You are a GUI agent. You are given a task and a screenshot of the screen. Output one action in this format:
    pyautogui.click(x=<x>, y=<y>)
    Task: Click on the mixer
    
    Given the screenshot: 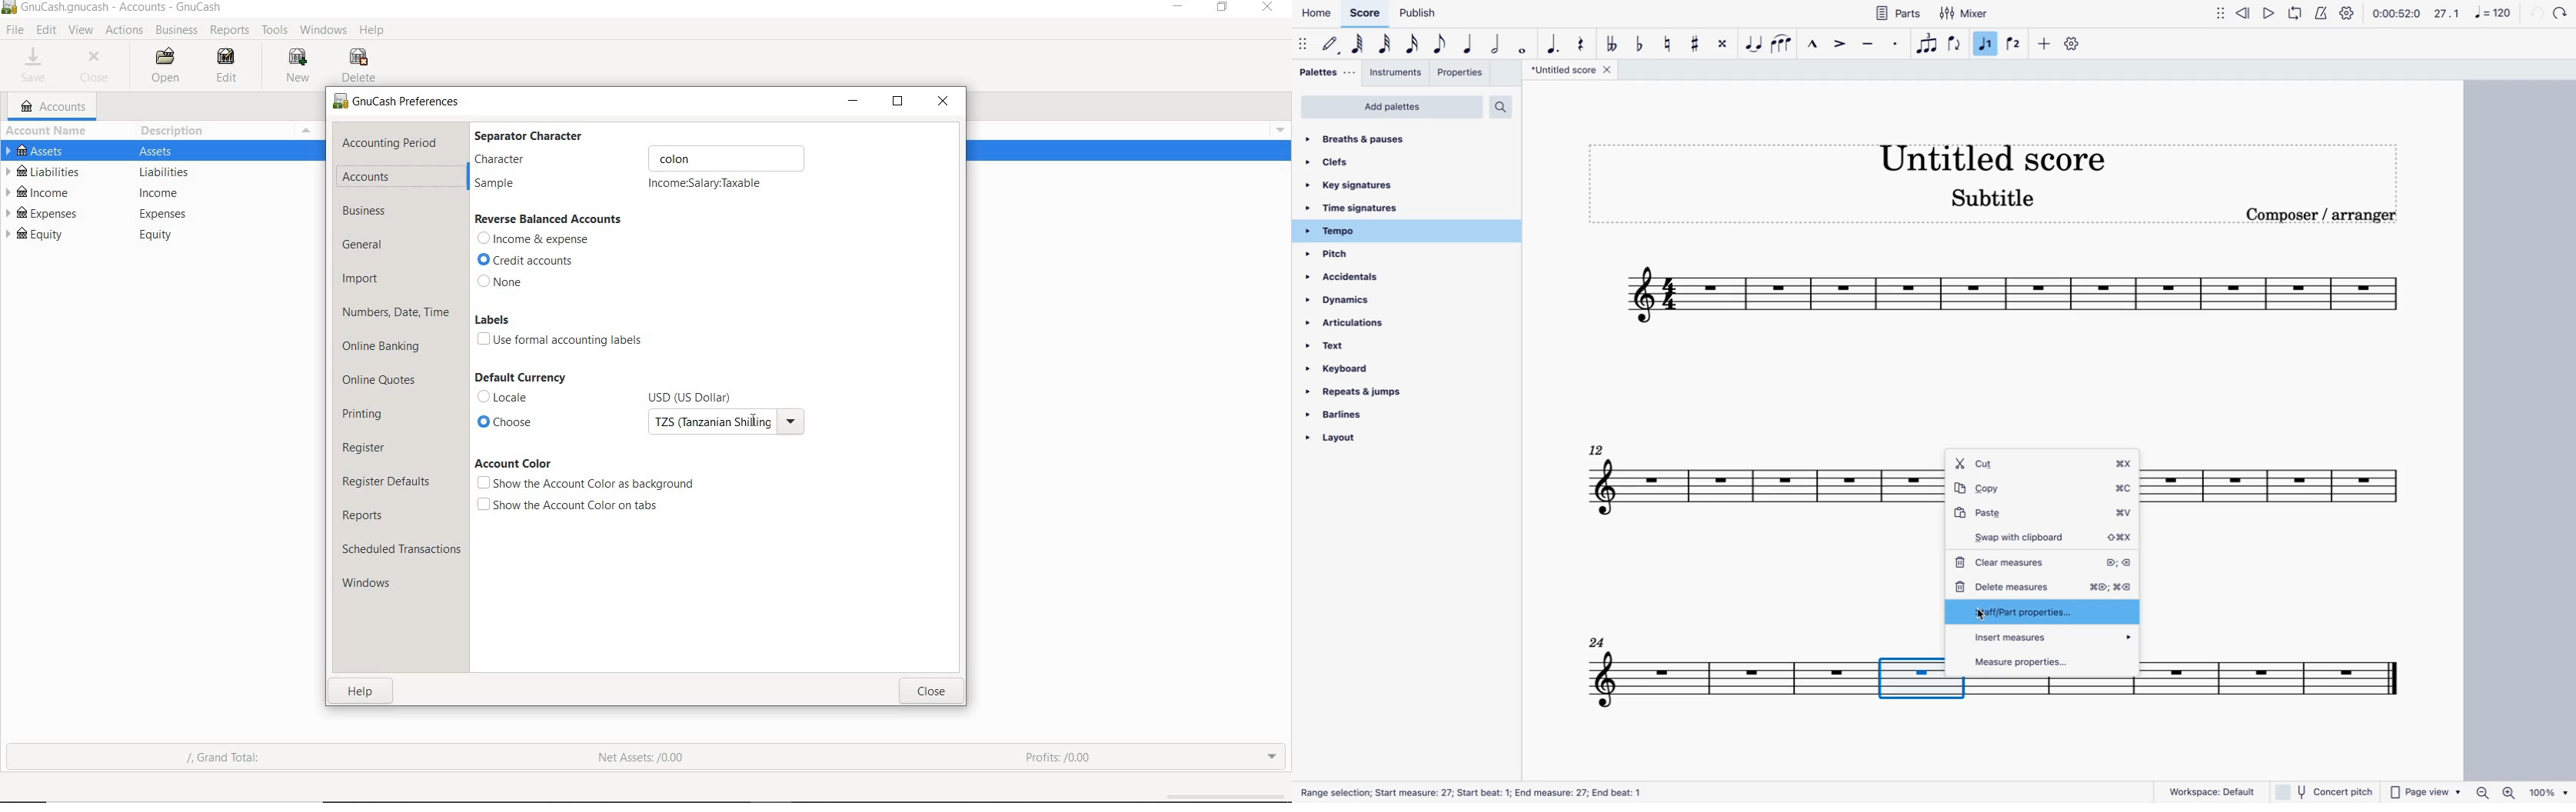 What is the action you would take?
    pyautogui.click(x=1965, y=14)
    